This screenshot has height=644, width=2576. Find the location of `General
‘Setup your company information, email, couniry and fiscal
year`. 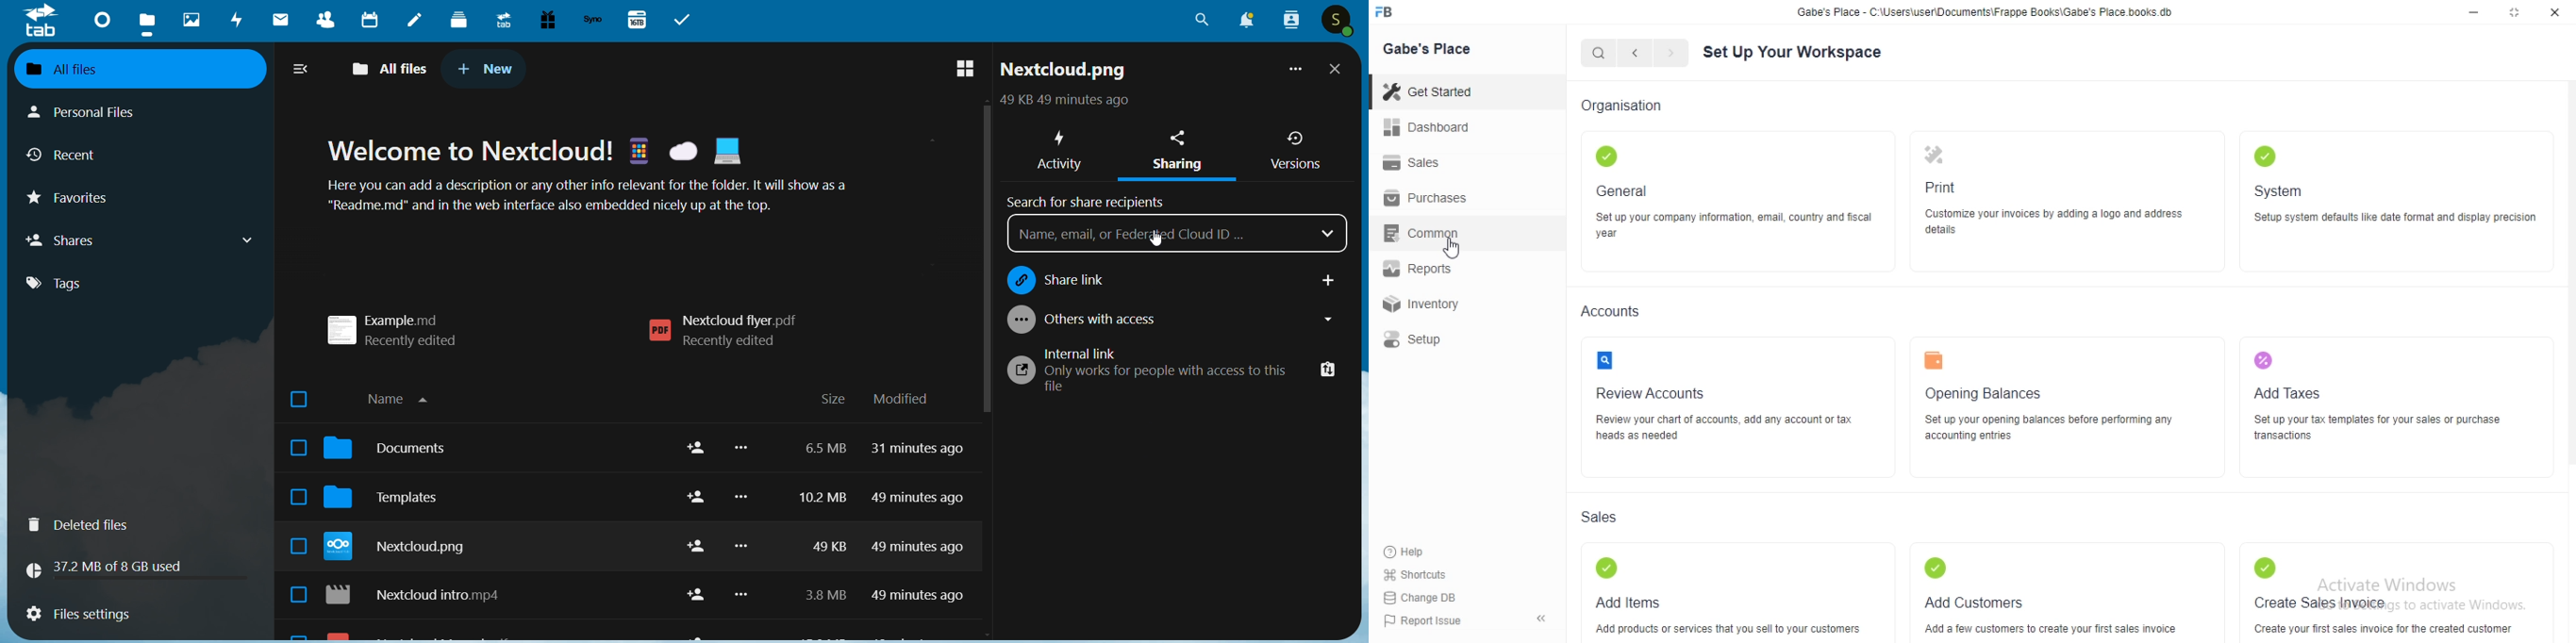

General
‘Setup your company information, email, couniry and fiscal
year is located at coordinates (1735, 192).